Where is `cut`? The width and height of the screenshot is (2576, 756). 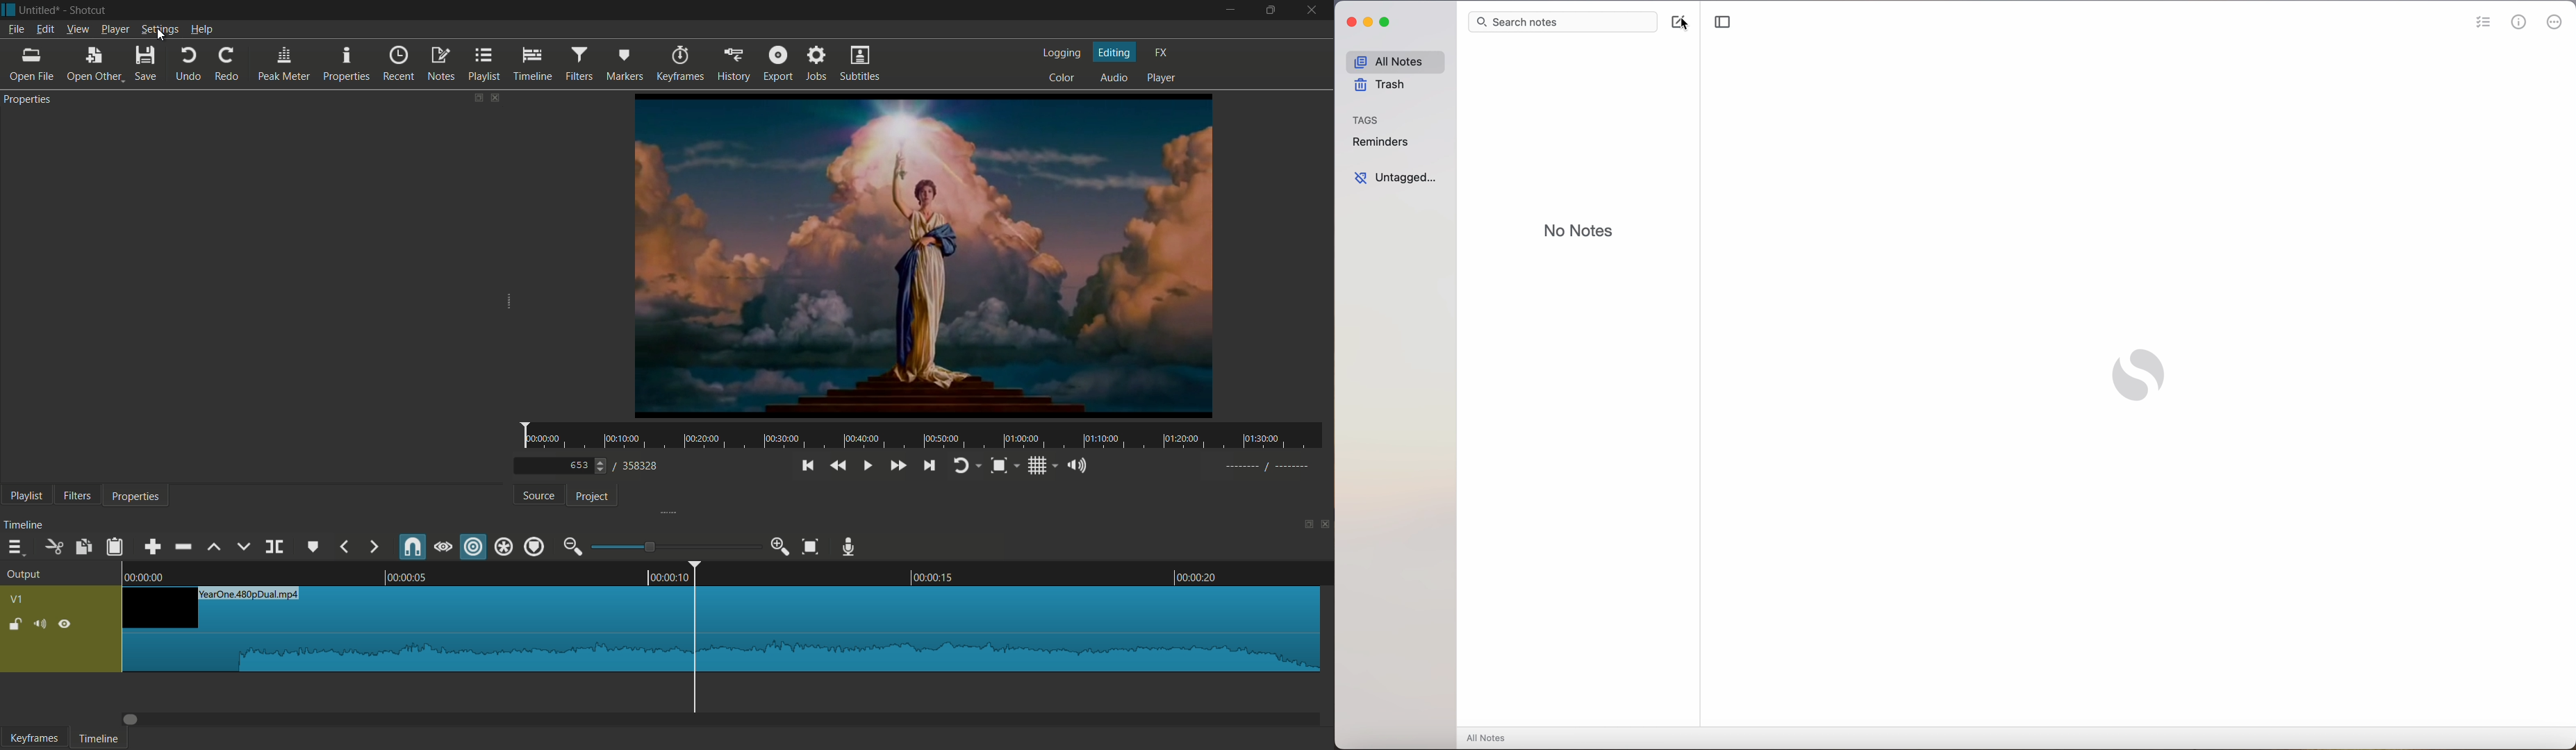
cut is located at coordinates (55, 547).